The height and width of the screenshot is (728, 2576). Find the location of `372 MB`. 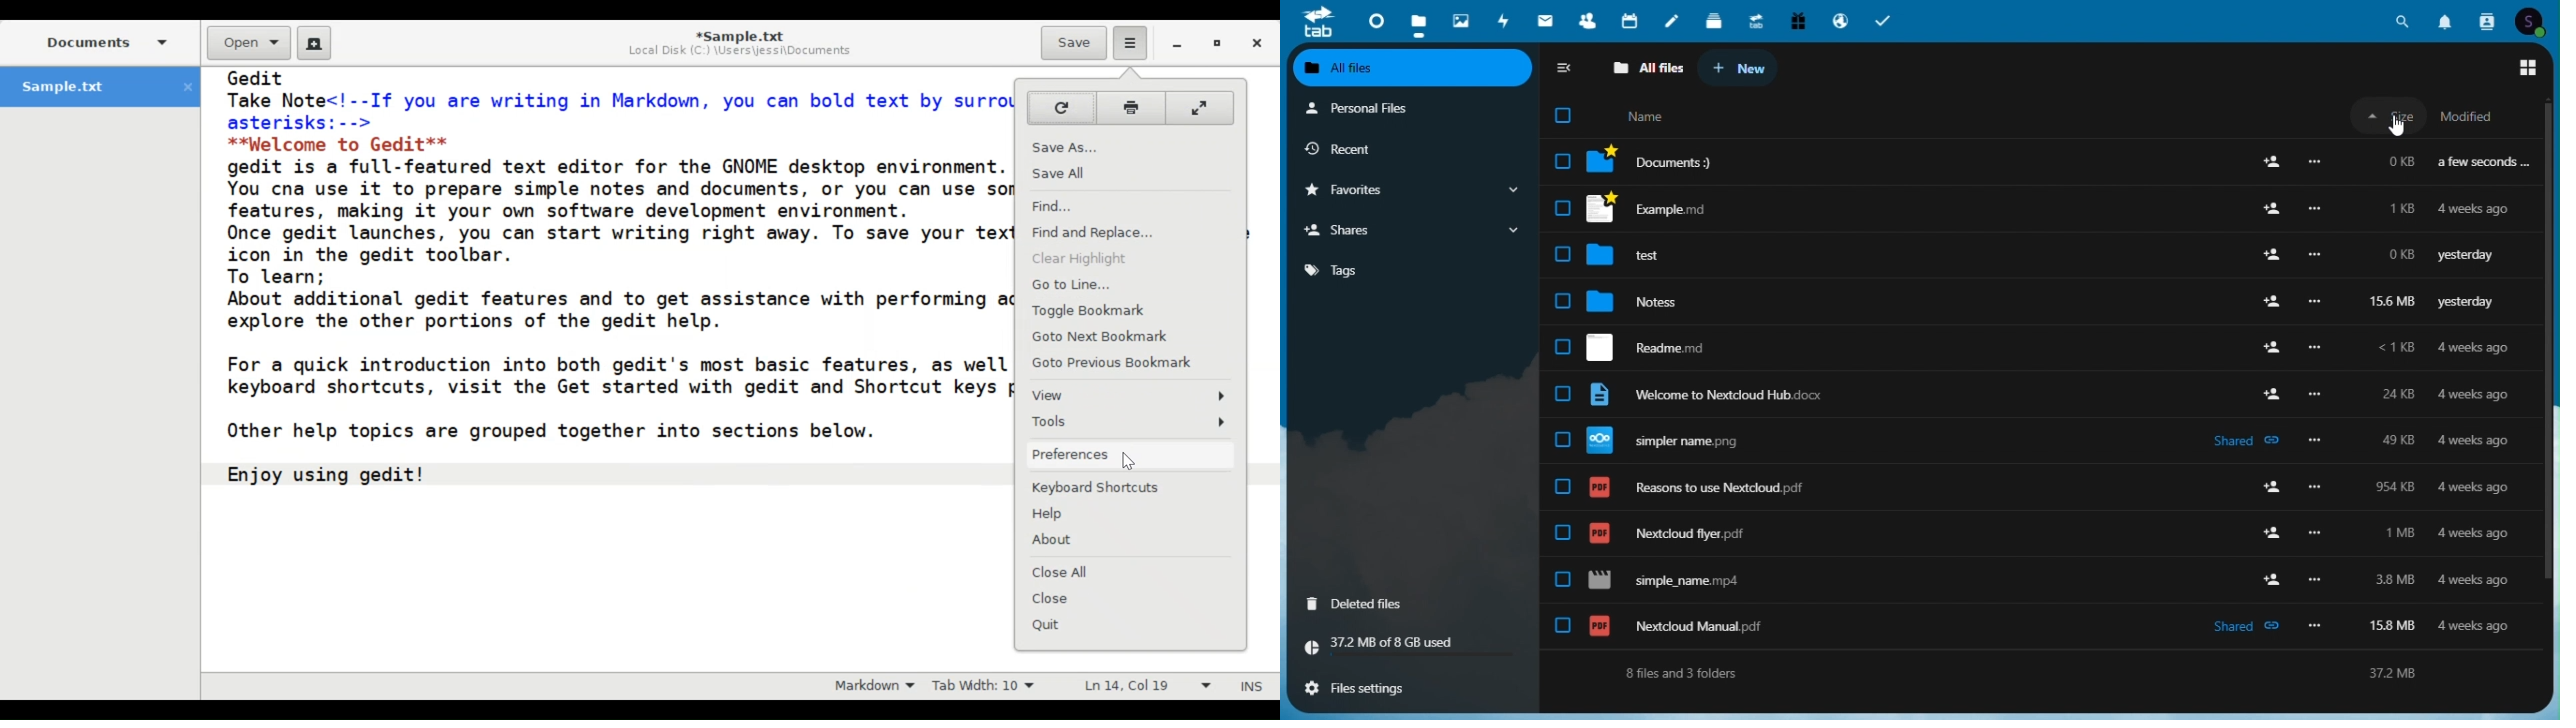

372 MB is located at coordinates (2403, 674).